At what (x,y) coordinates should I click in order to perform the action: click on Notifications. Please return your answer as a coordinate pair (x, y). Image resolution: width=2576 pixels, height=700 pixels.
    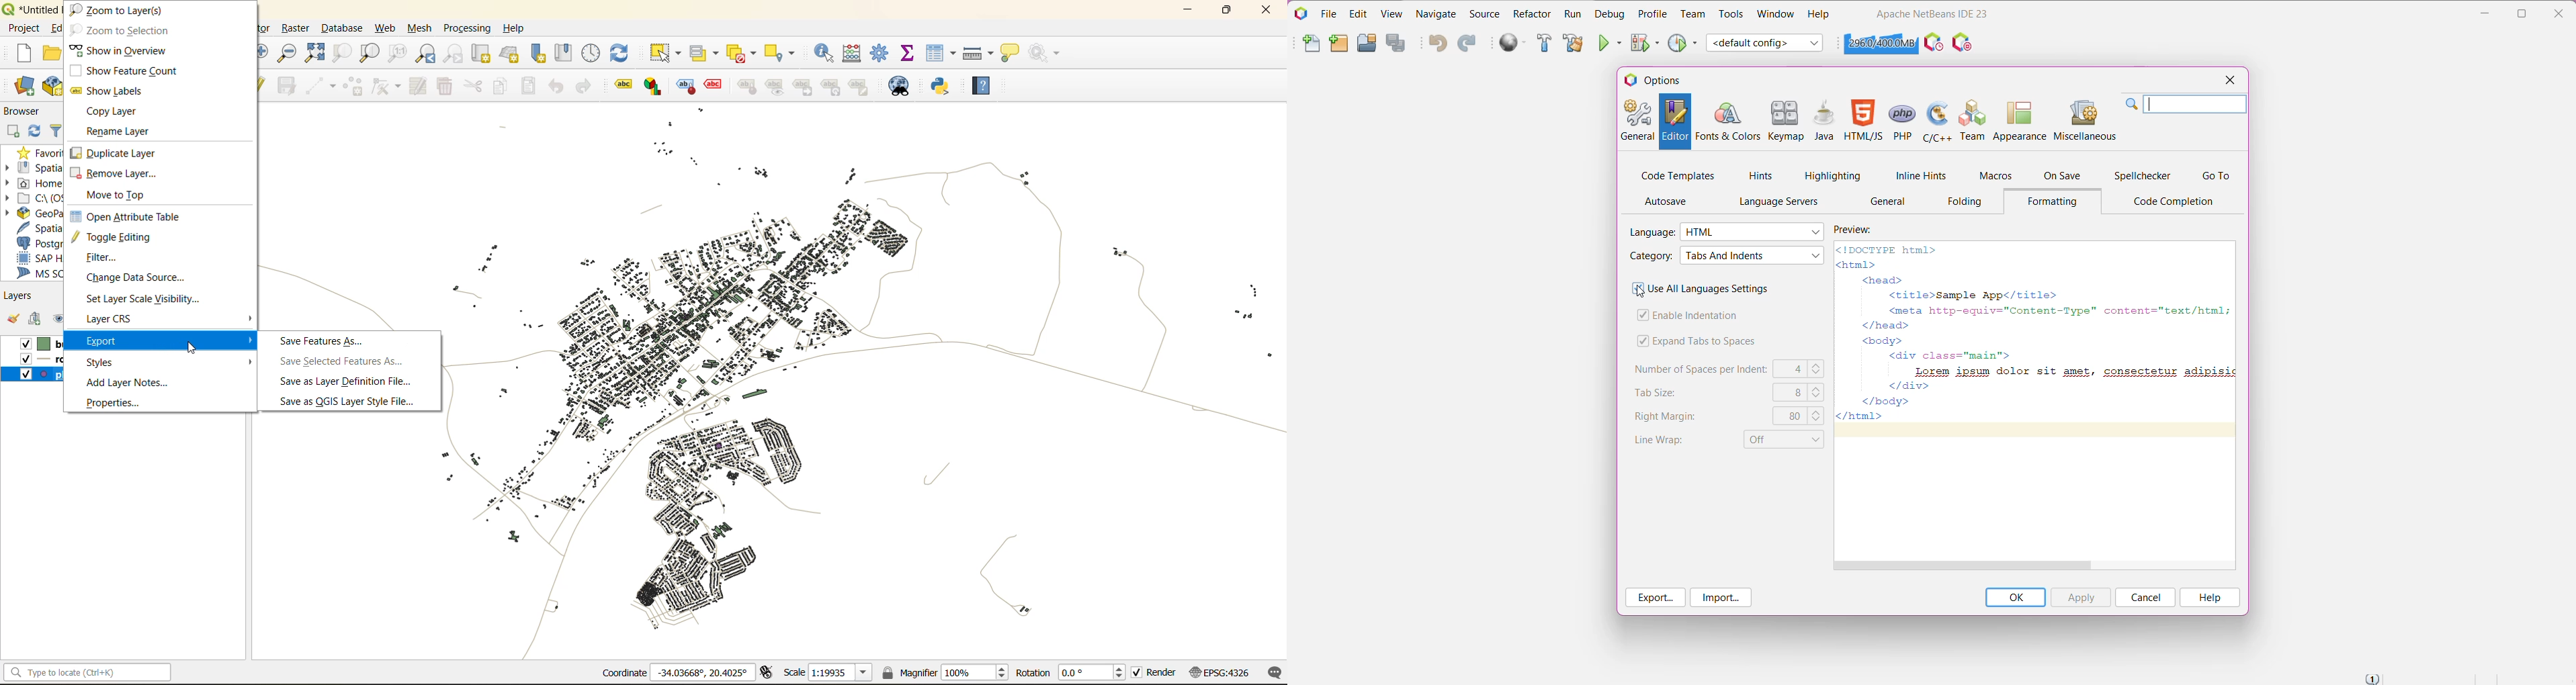
    Looking at the image, I should click on (2372, 678).